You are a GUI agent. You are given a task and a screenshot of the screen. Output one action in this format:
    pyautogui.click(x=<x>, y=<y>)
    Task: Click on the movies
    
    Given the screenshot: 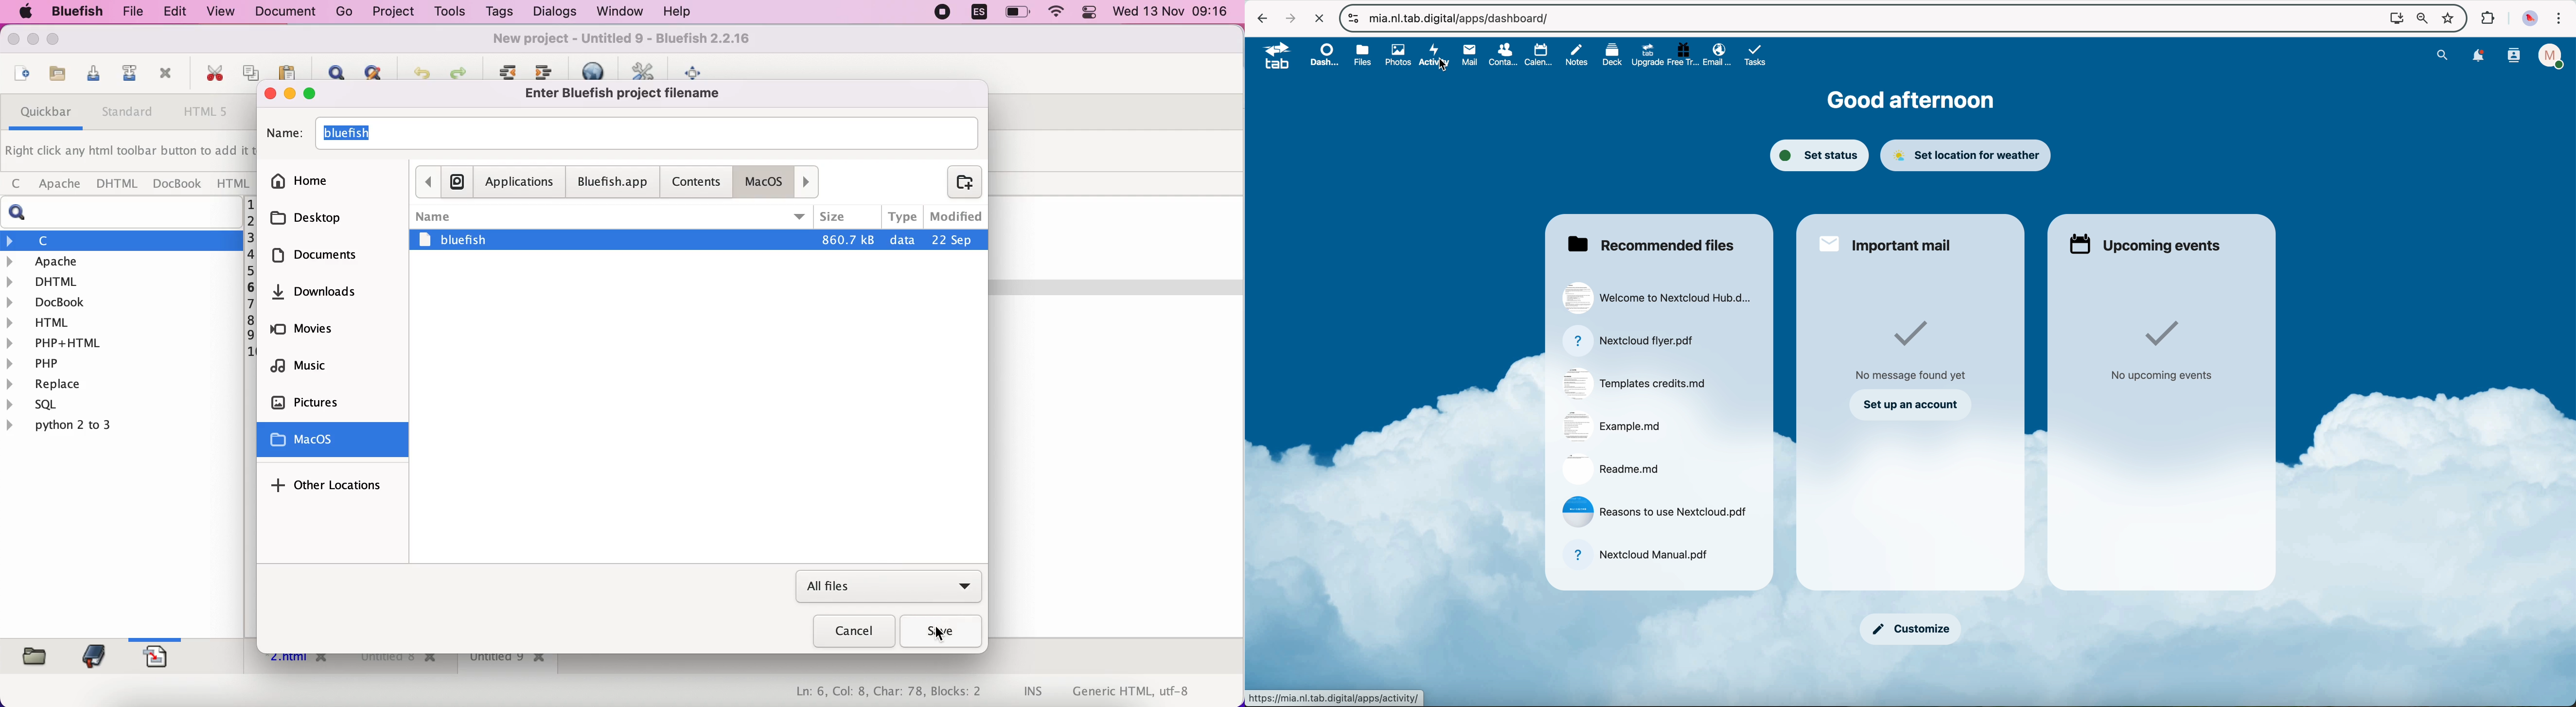 What is the action you would take?
    pyautogui.click(x=331, y=333)
    